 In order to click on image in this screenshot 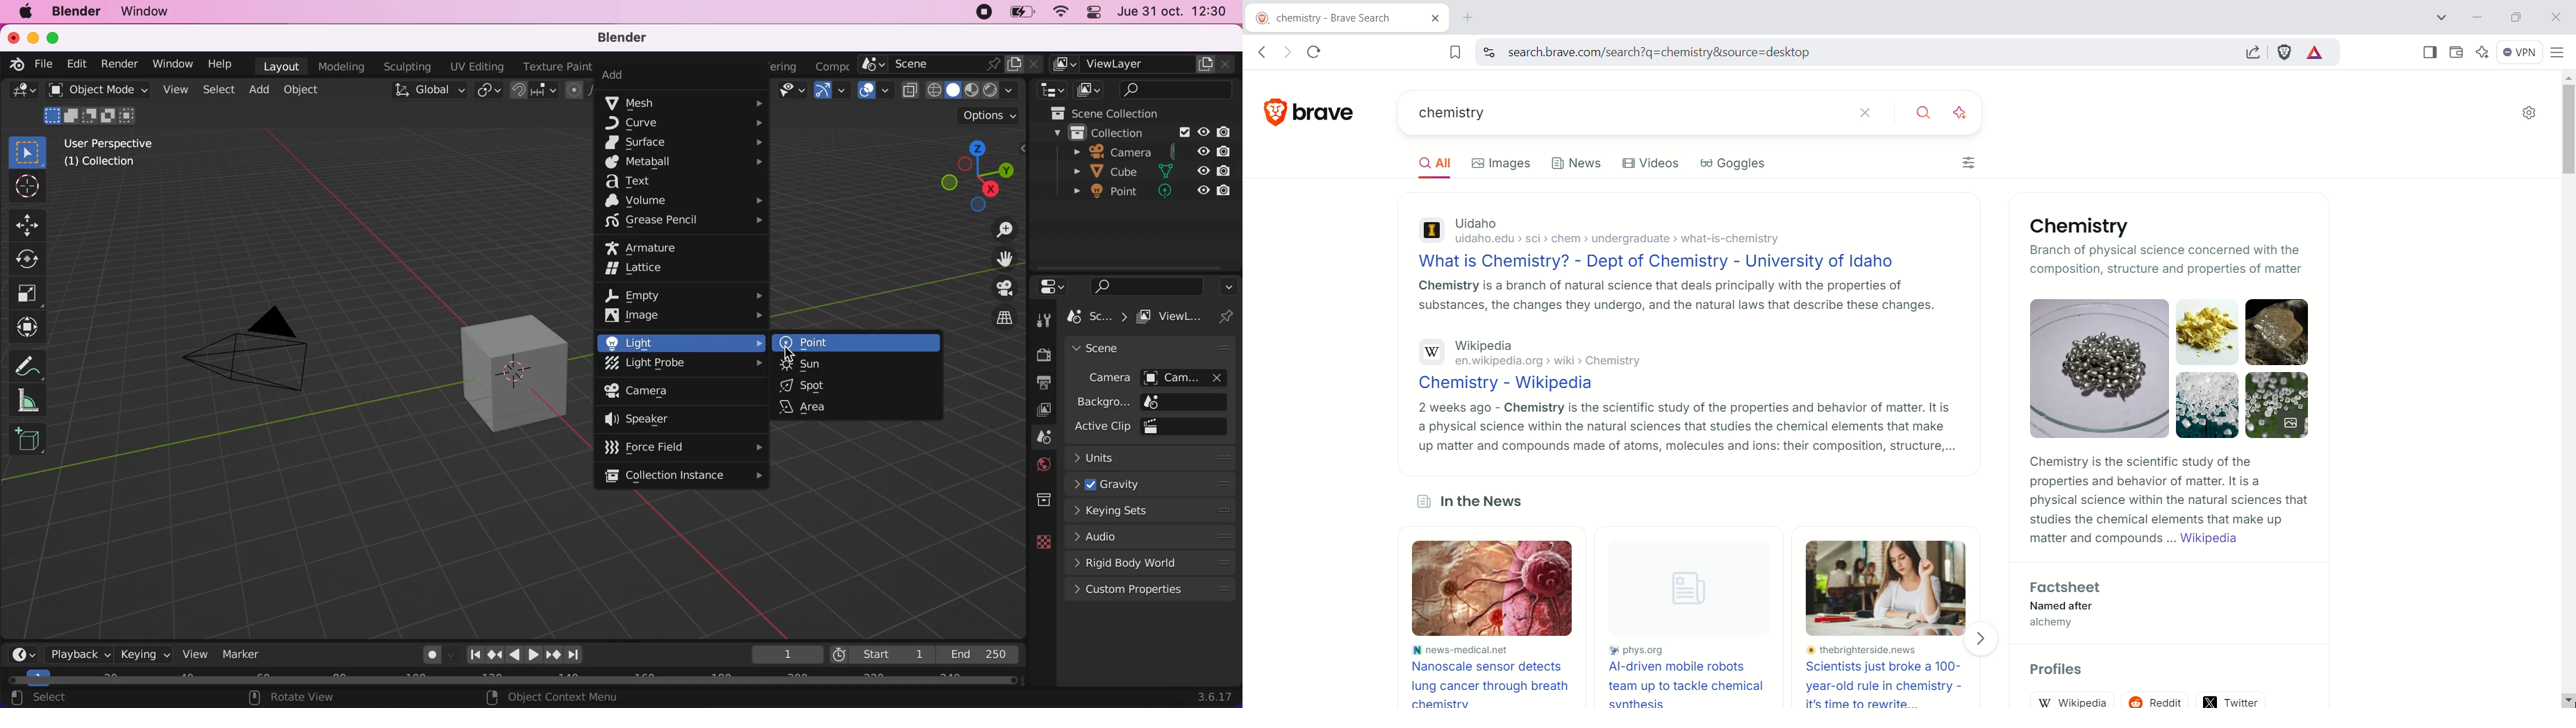, I will do `click(682, 315)`.